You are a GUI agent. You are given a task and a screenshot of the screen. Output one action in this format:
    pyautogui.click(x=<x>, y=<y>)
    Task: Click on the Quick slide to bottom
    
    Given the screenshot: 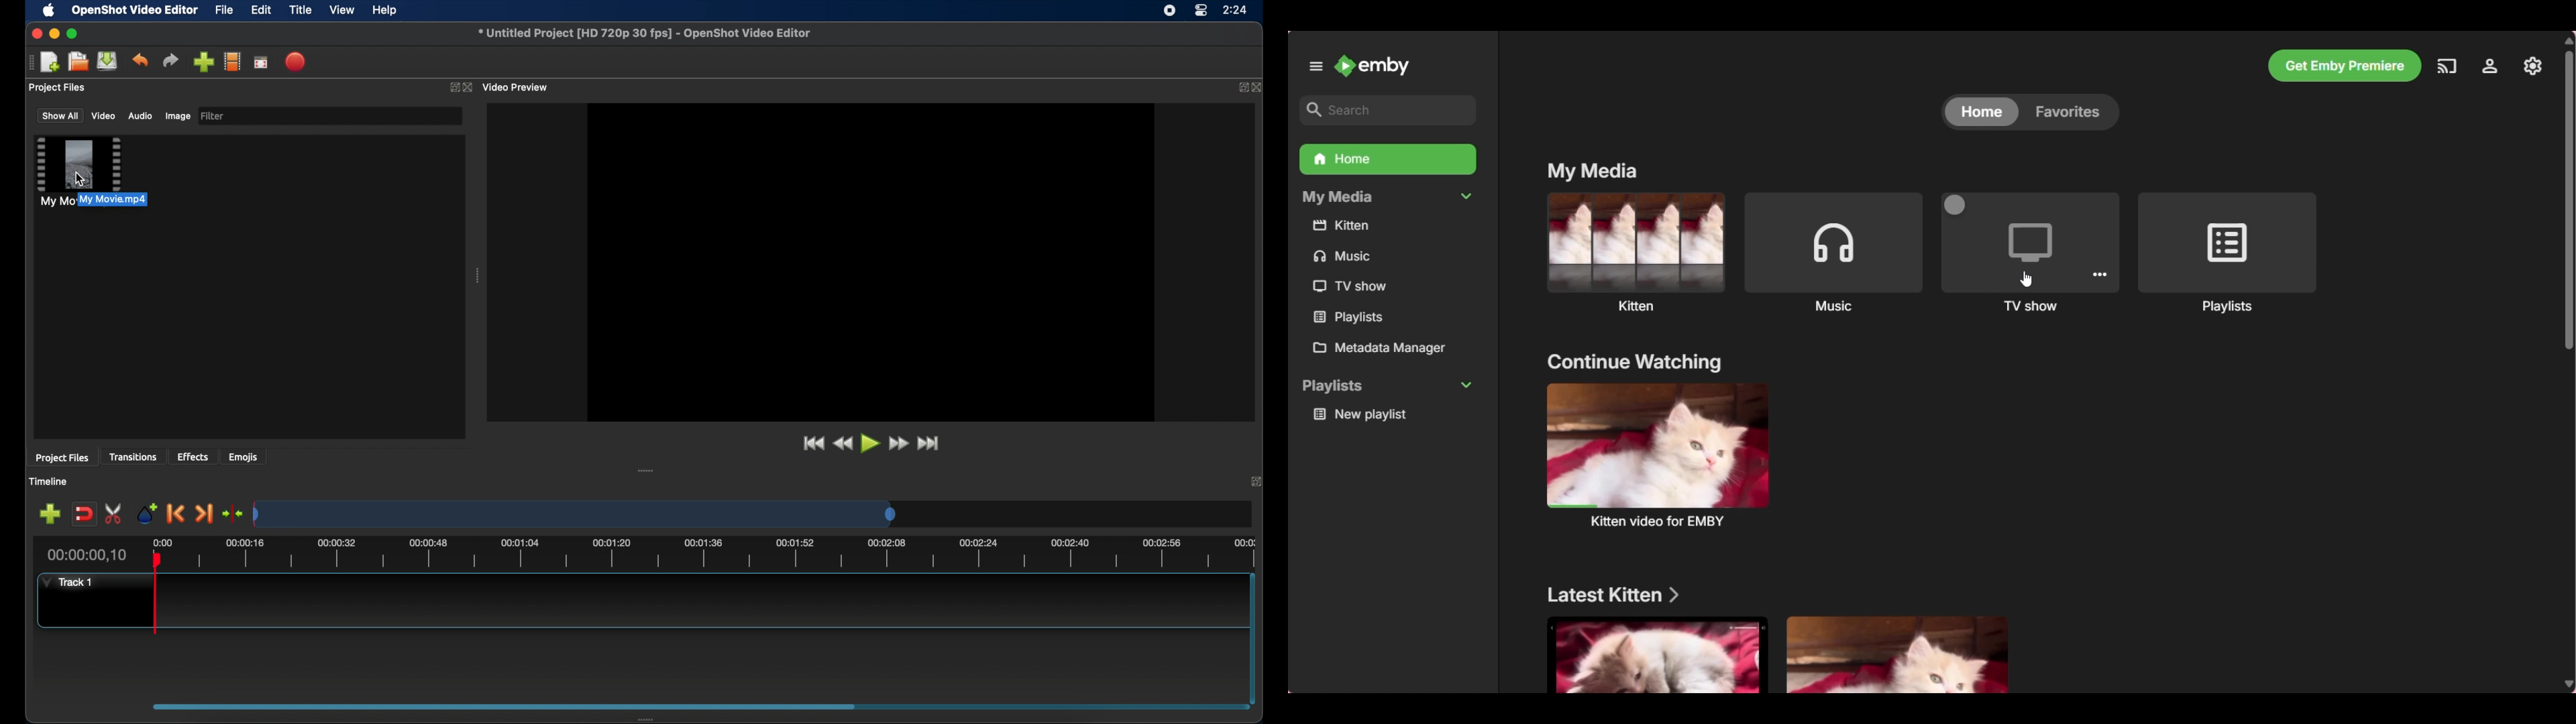 What is the action you would take?
    pyautogui.click(x=2567, y=685)
    